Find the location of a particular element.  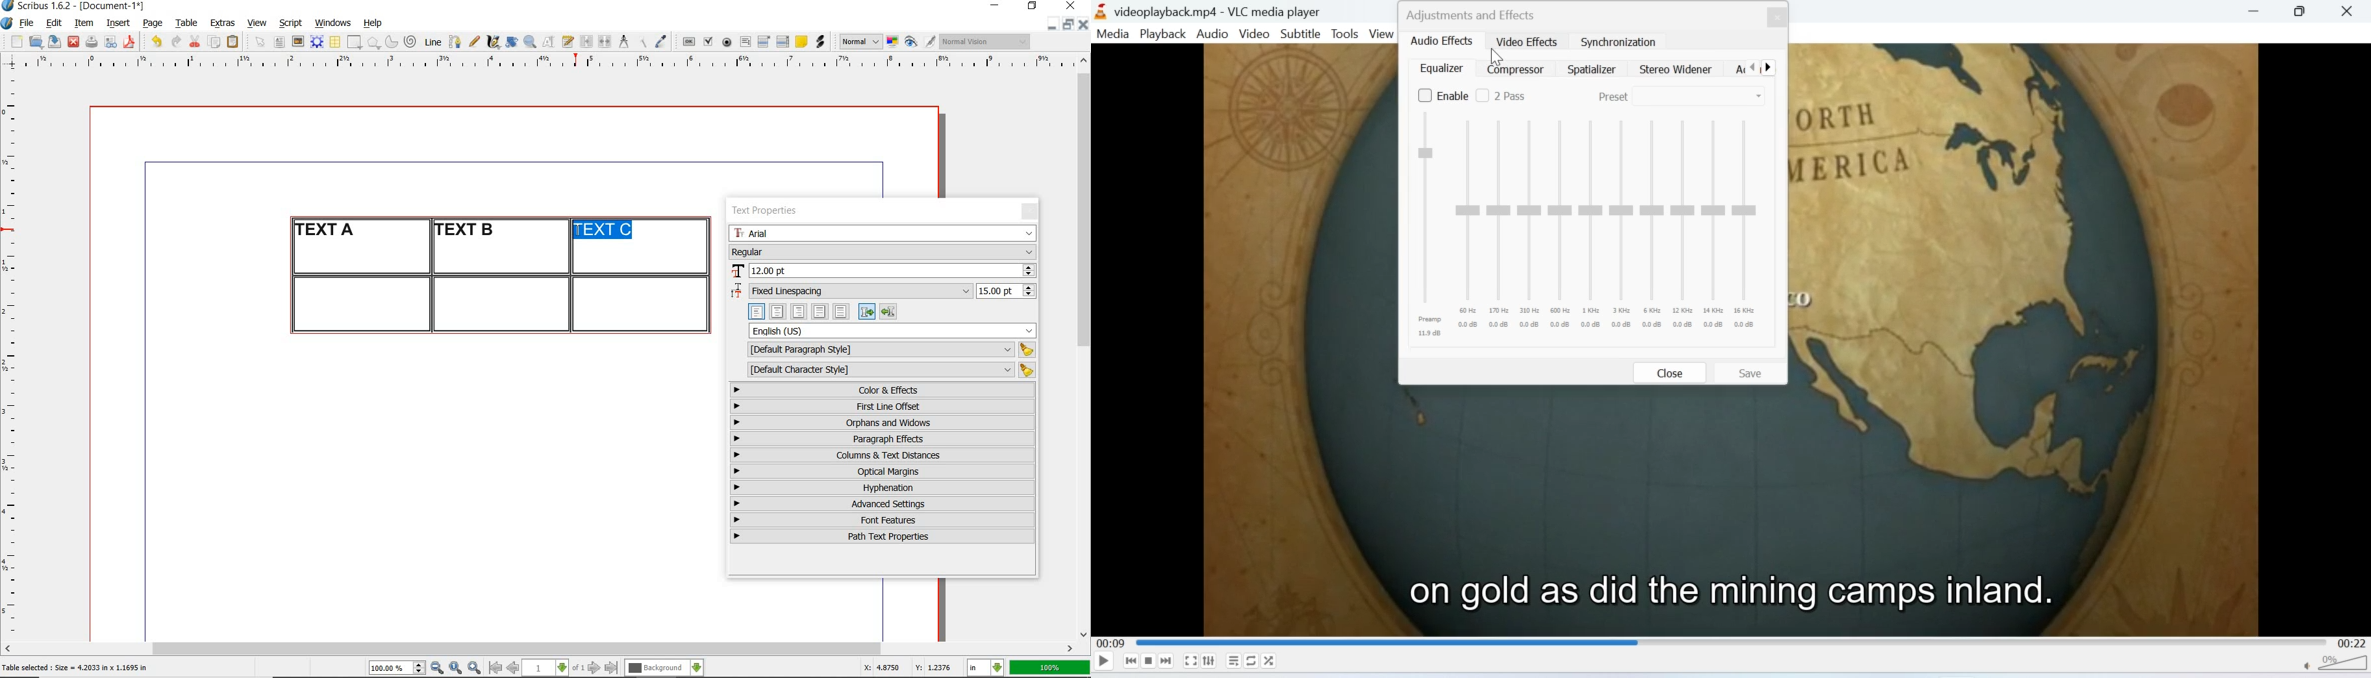

extras is located at coordinates (223, 24).